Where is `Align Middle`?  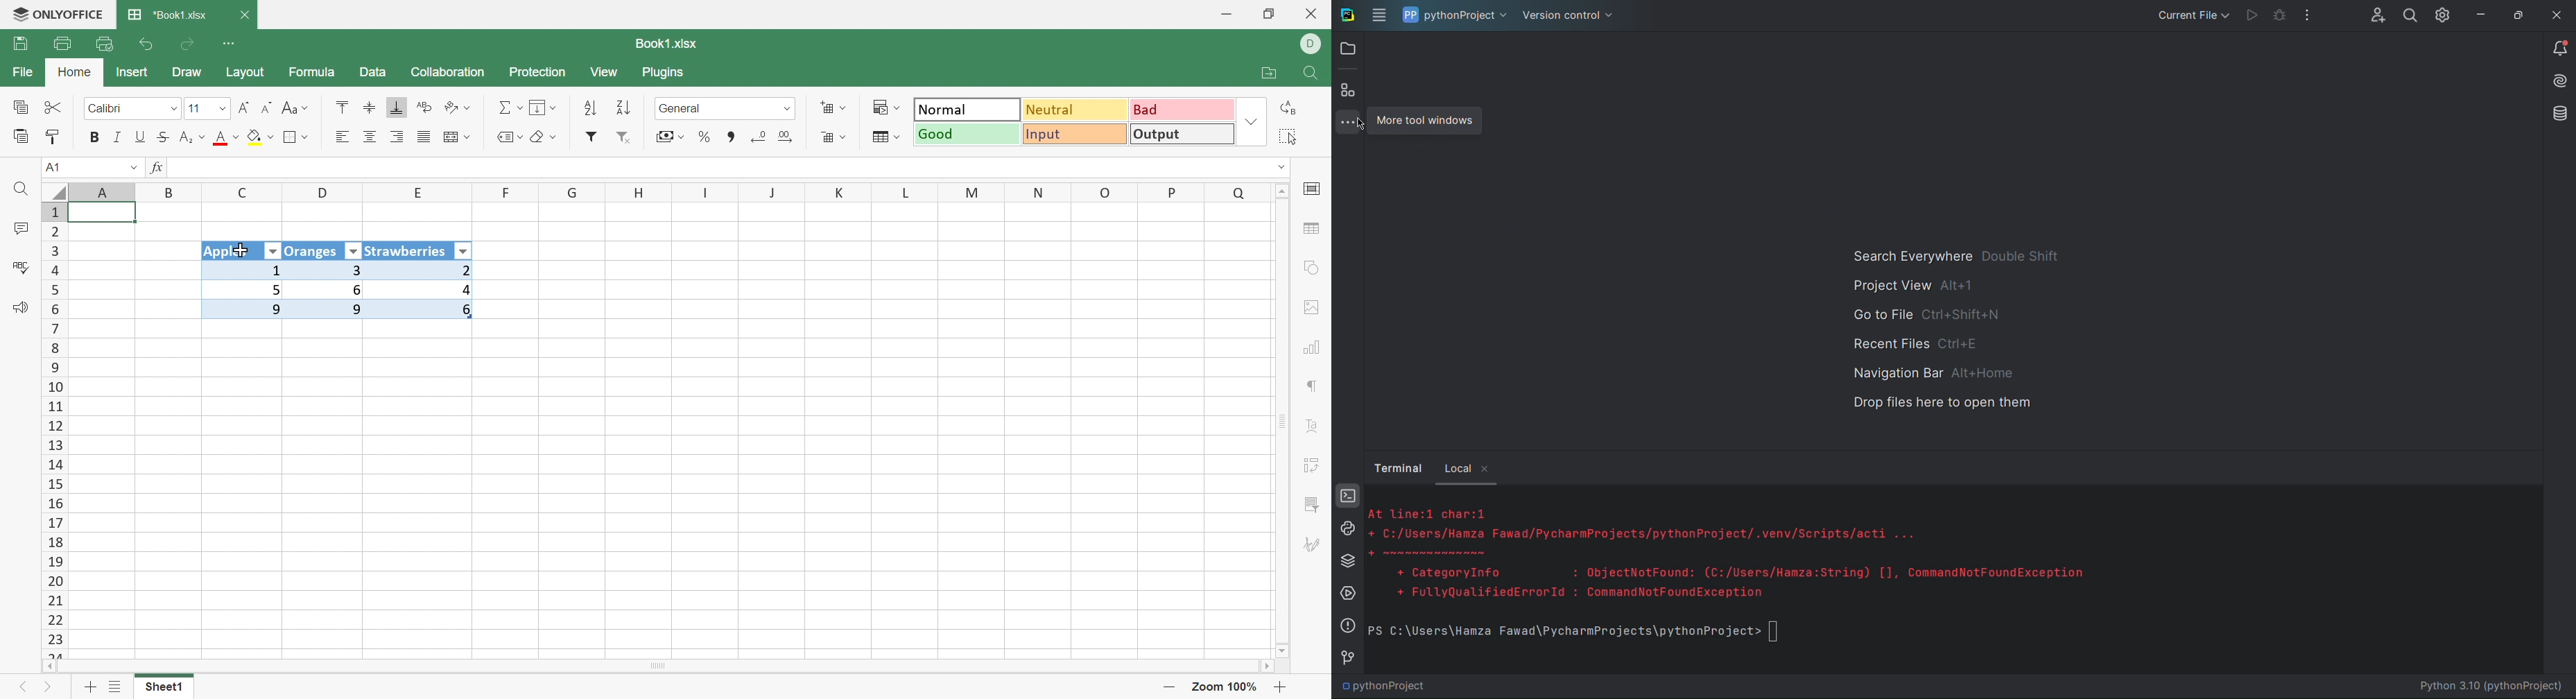
Align Middle is located at coordinates (370, 108).